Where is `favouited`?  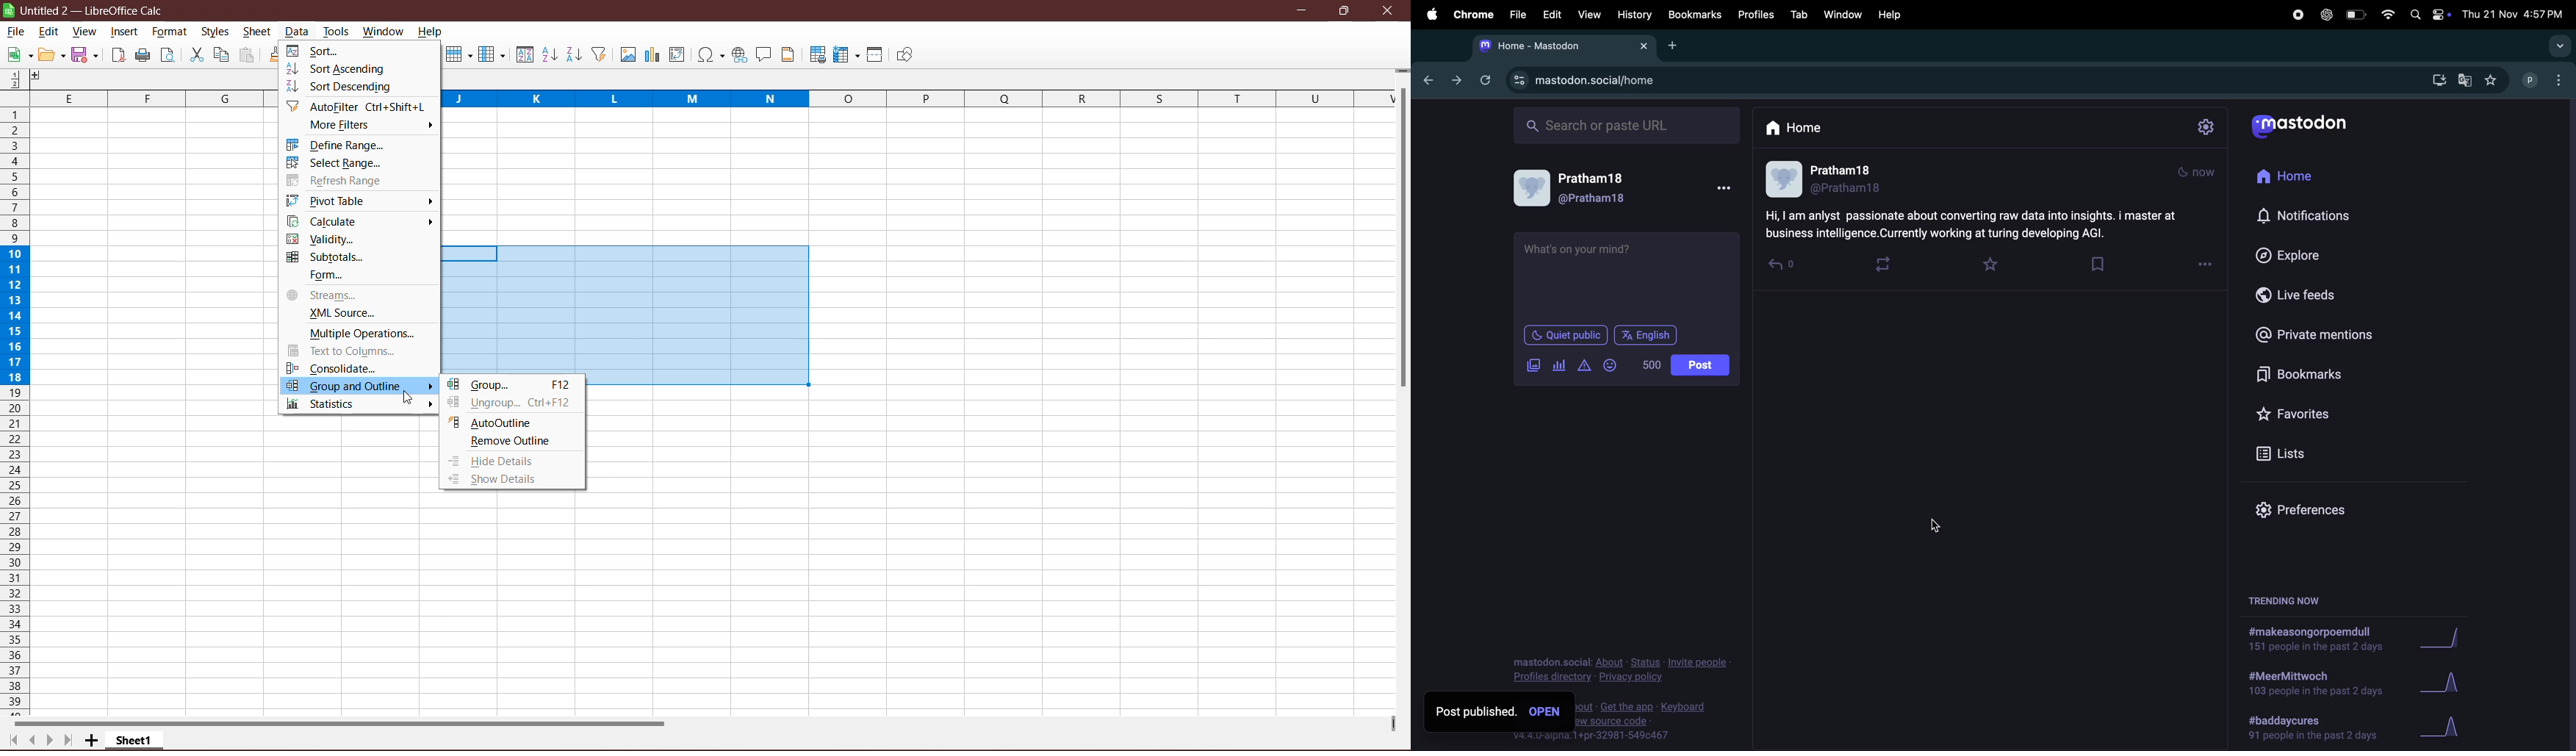
favouited is located at coordinates (2494, 80).